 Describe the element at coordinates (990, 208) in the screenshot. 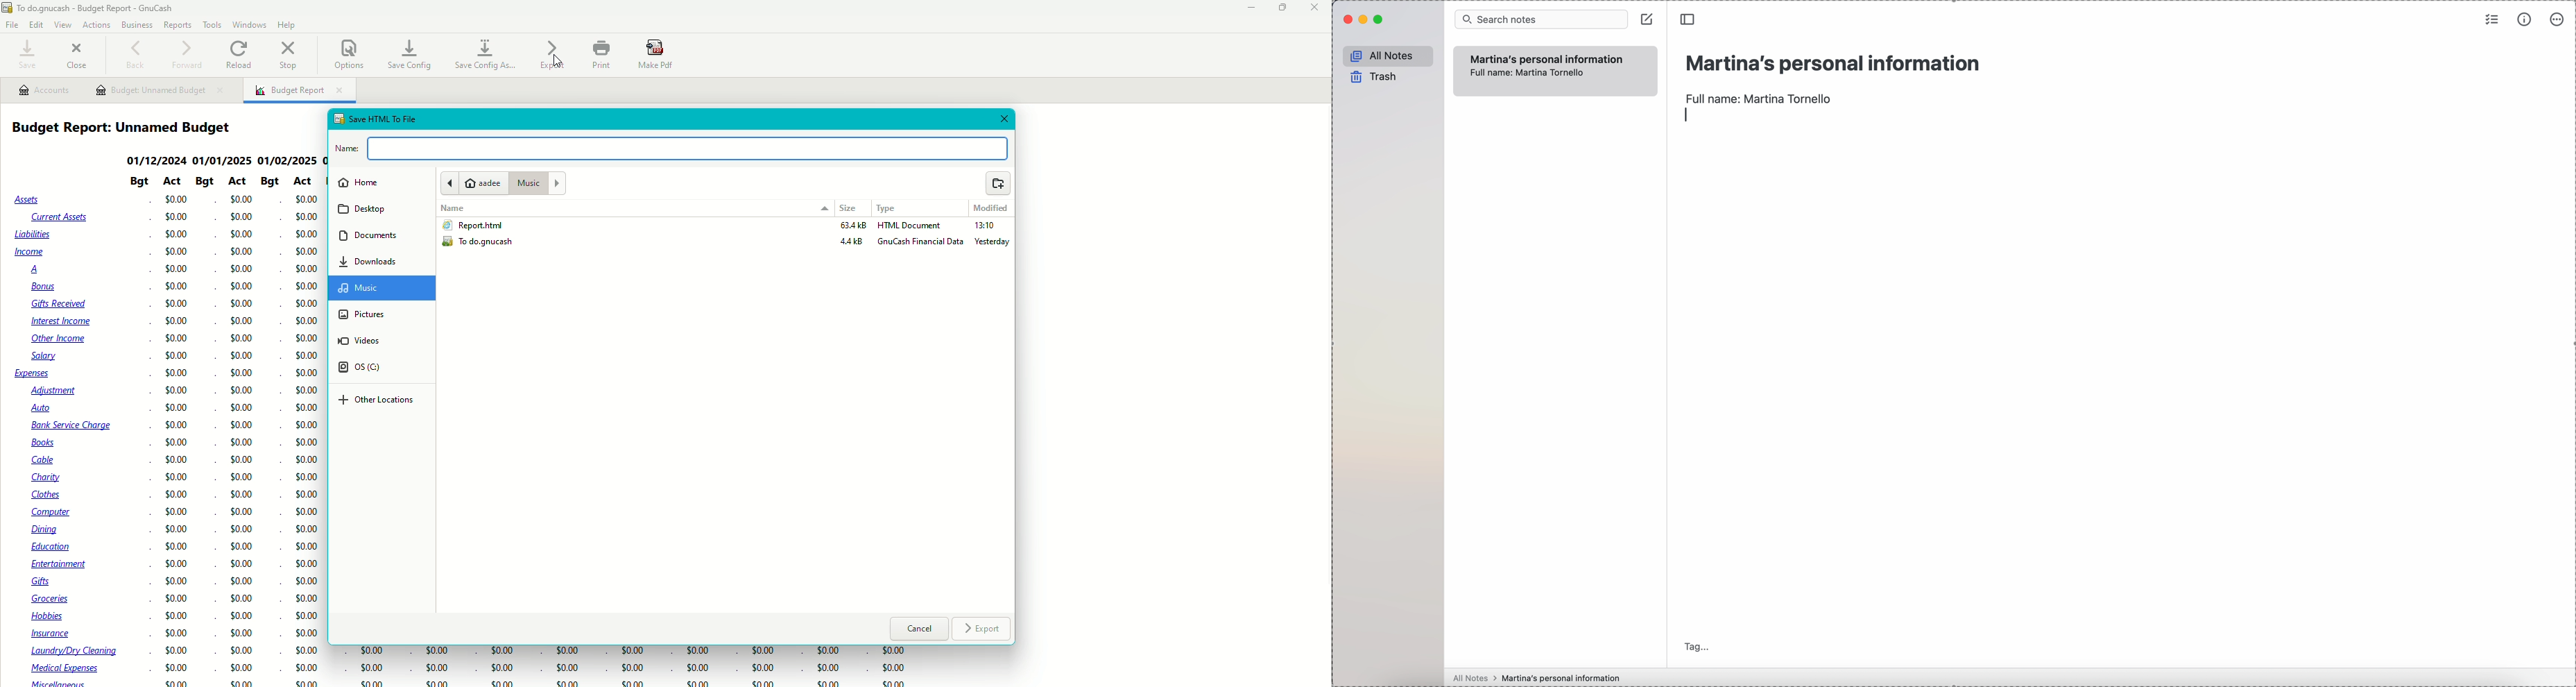

I see `Modified` at that location.